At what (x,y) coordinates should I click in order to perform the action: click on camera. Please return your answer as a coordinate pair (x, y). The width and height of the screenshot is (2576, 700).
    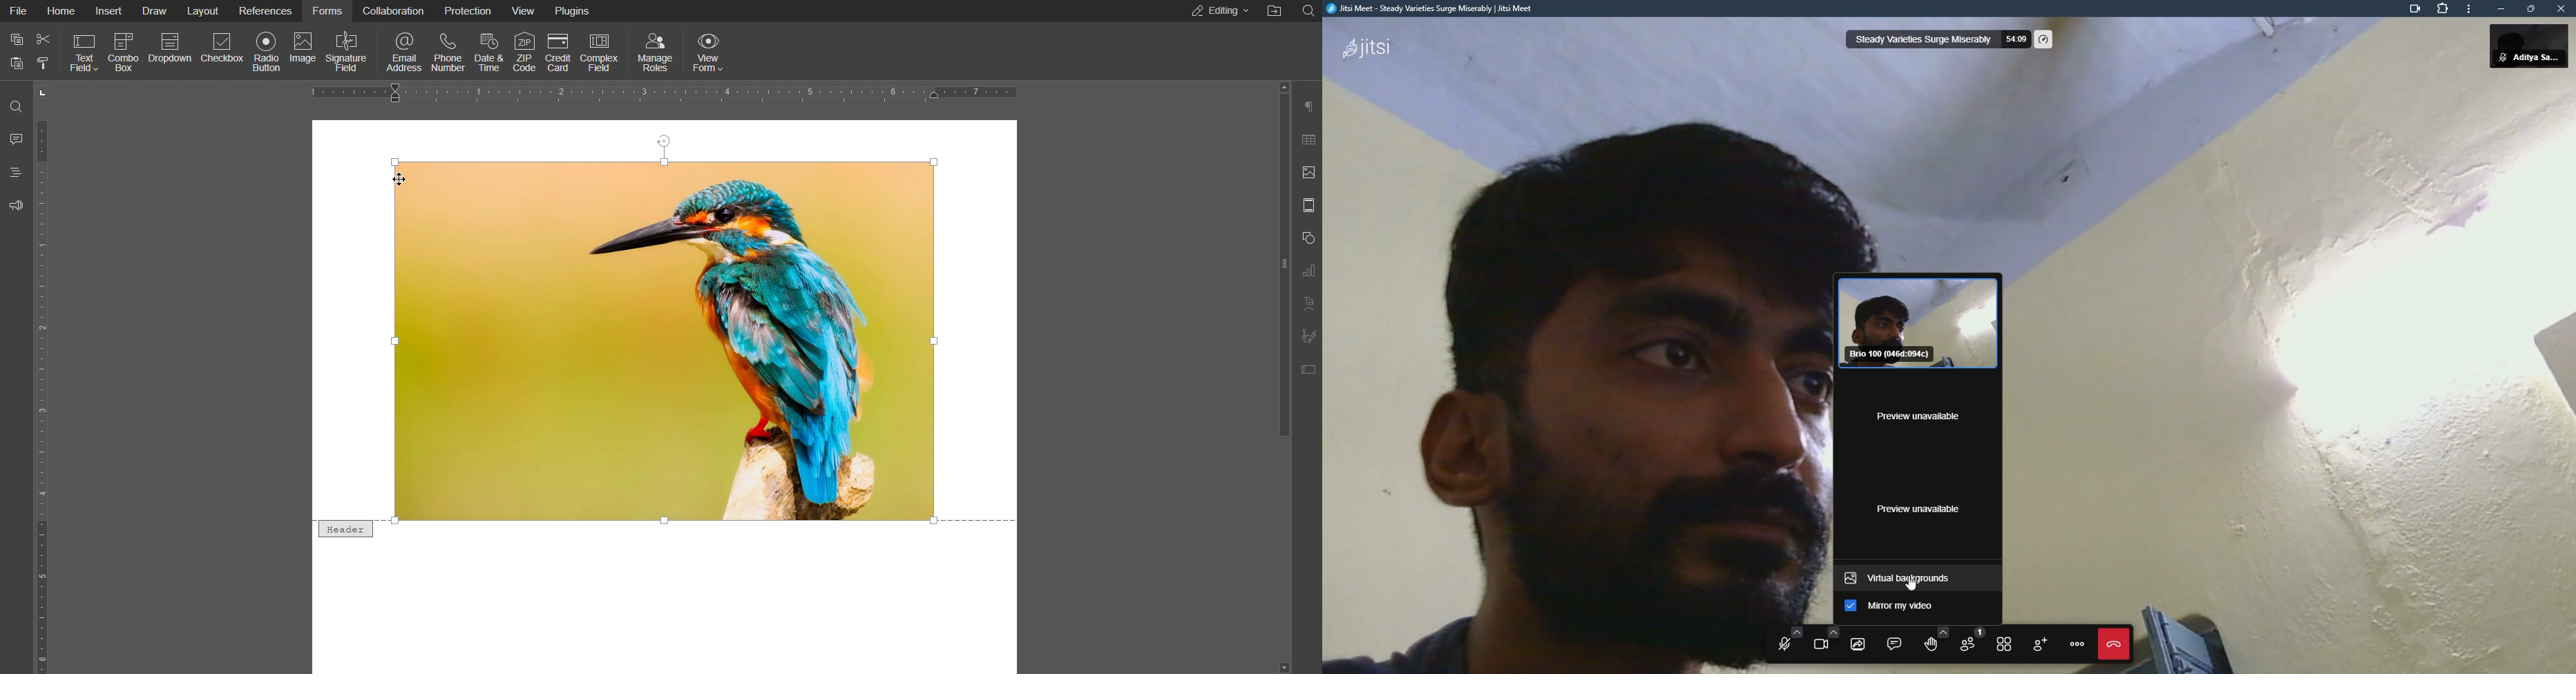
    Looking at the image, I should click on (2411, 10).